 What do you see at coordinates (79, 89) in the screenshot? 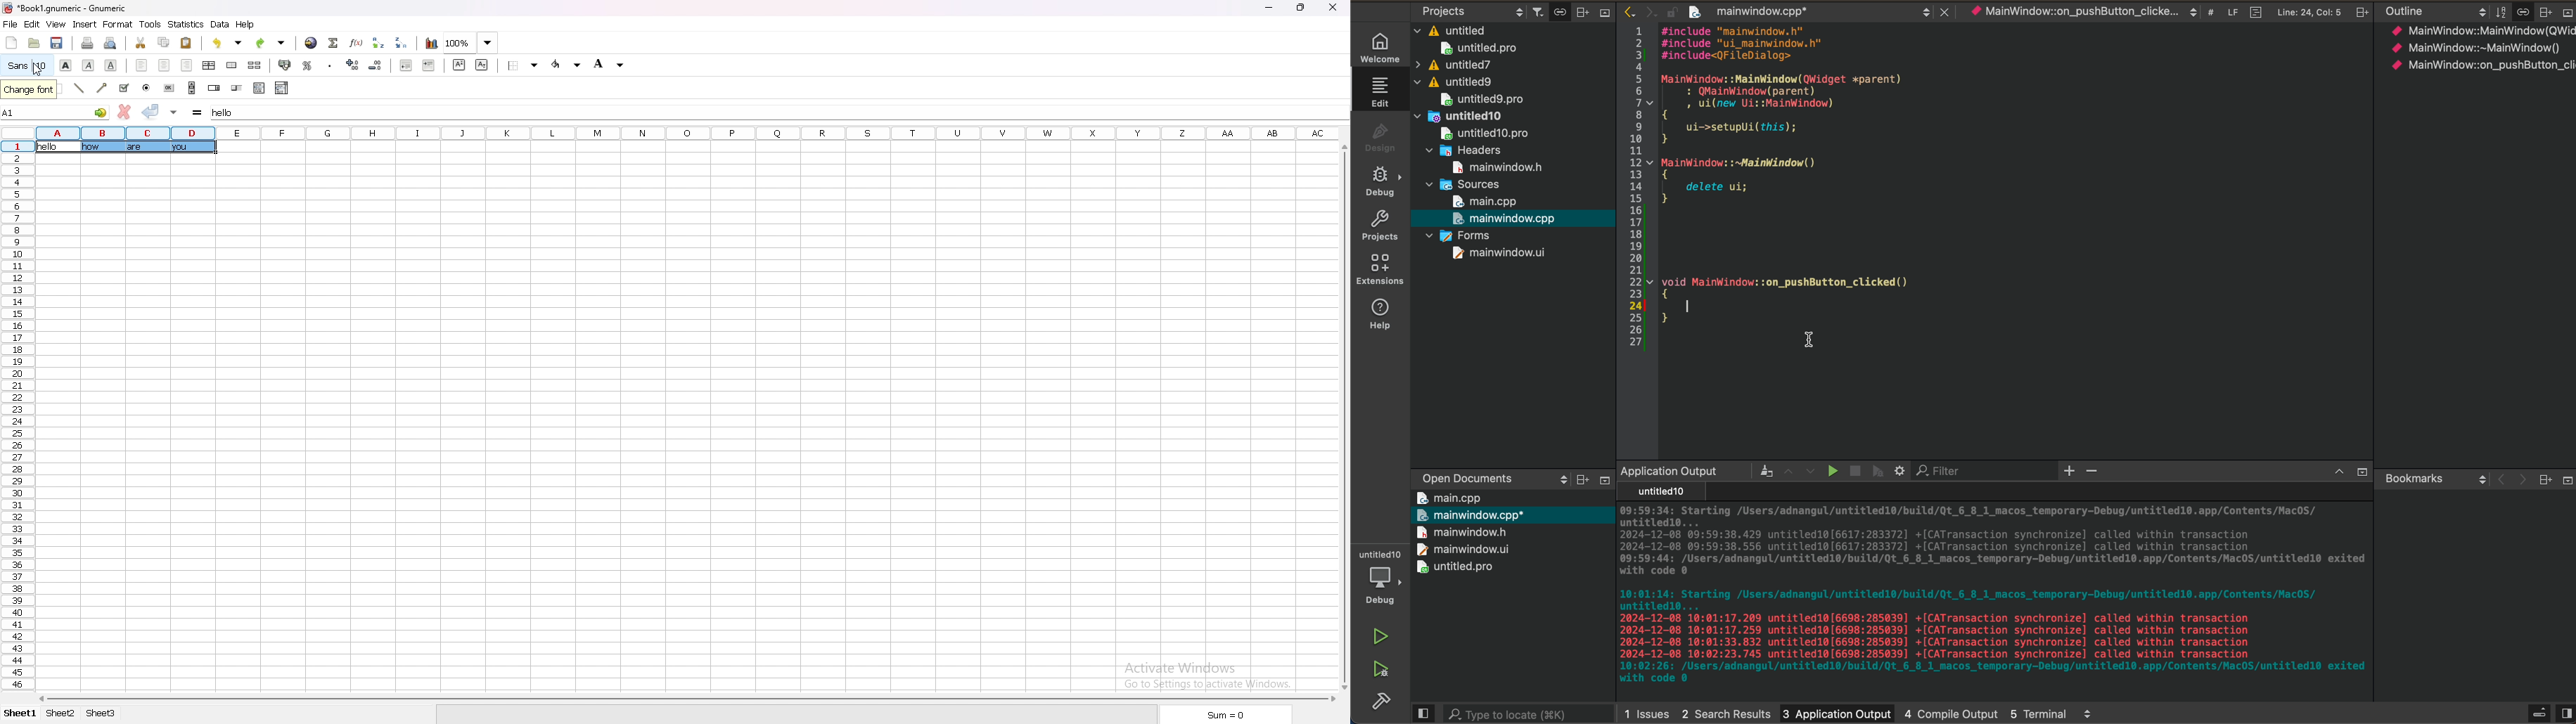
I see `line` at bounding box center [79, 89].